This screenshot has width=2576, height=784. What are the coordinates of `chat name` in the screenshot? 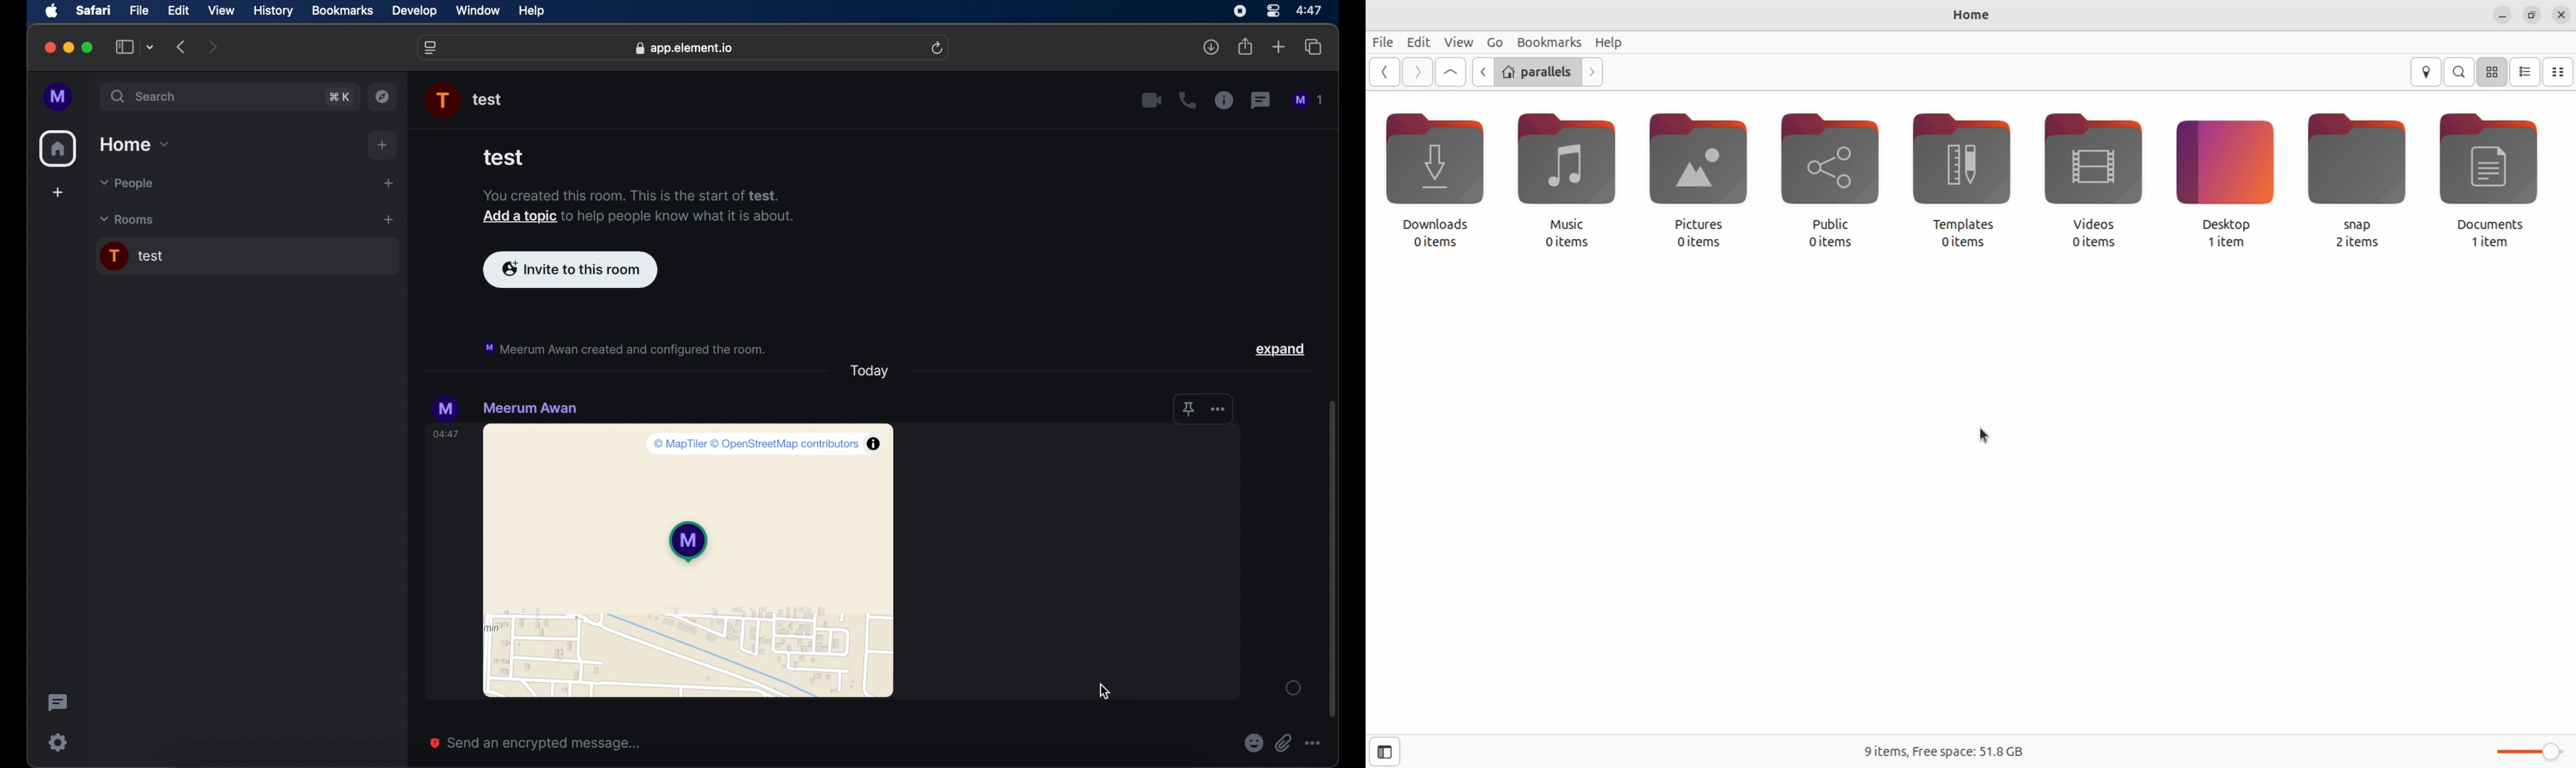 It's located at (530, 408).